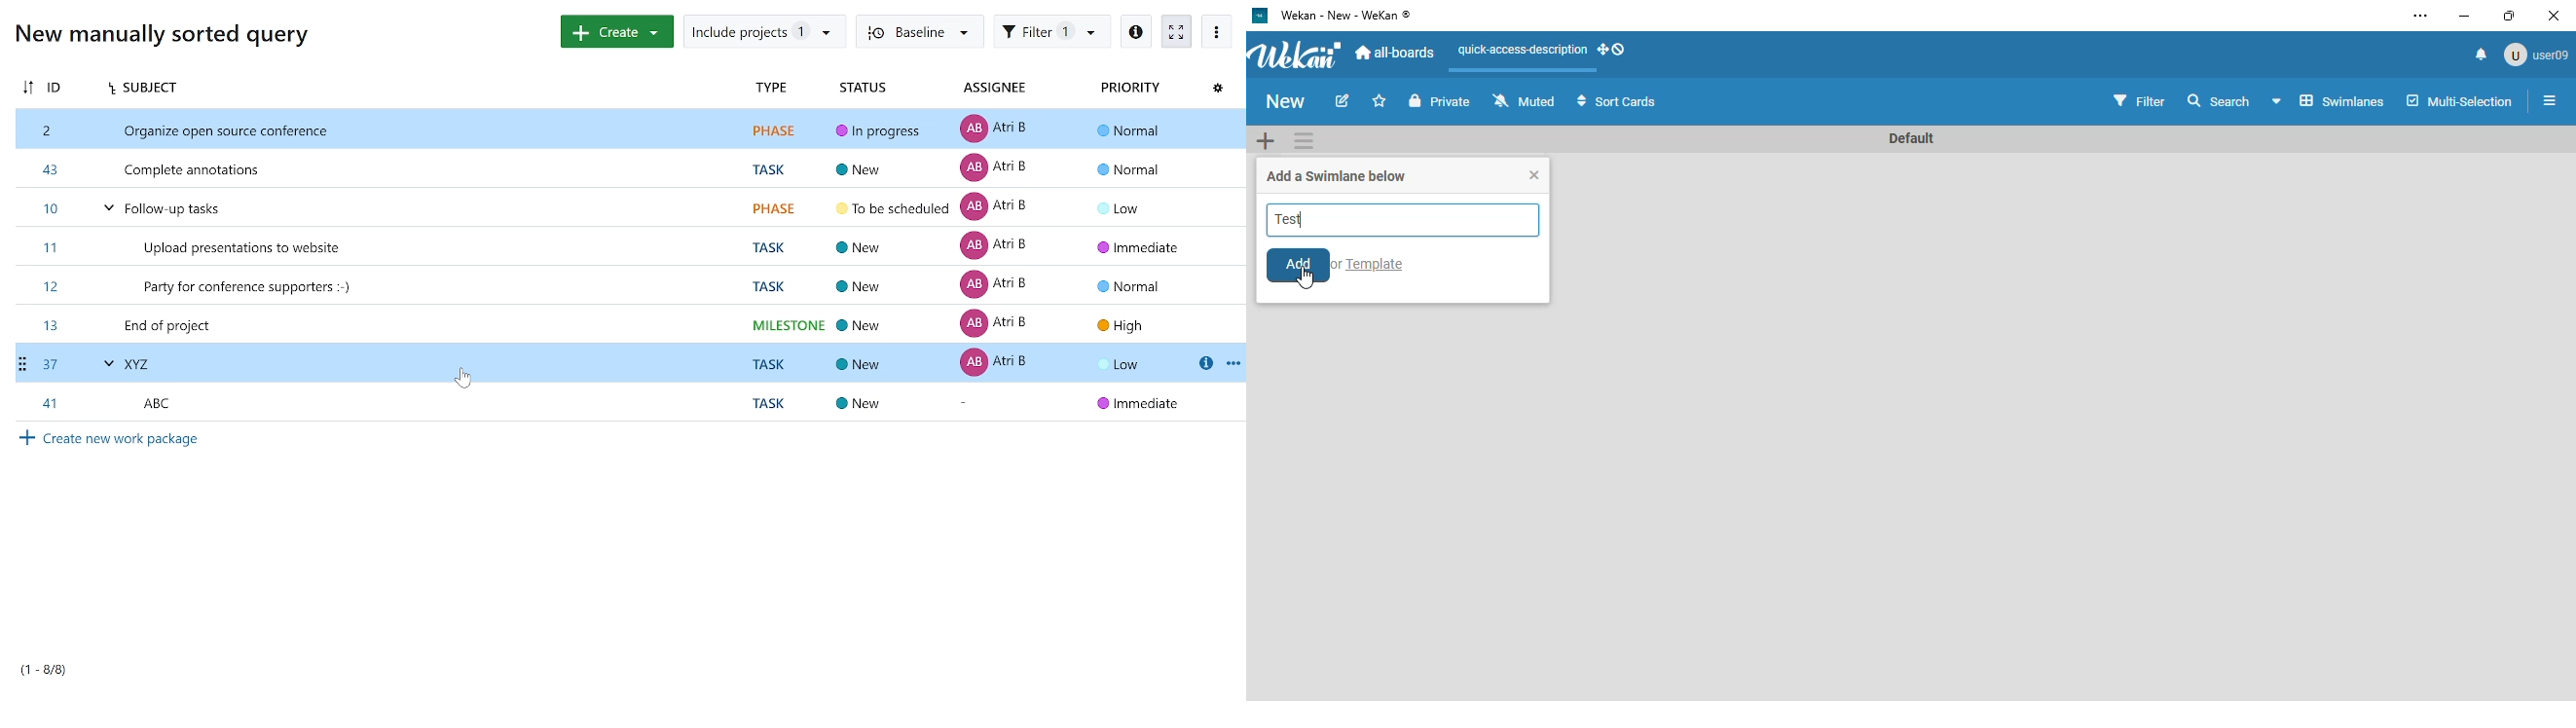 Image resolution: width=2576 pixels, height=728 pixels. What do you see at coordinates (1913, 138) in the screenshot?
I see `swimlane name` at bounding box center [1913, 138].